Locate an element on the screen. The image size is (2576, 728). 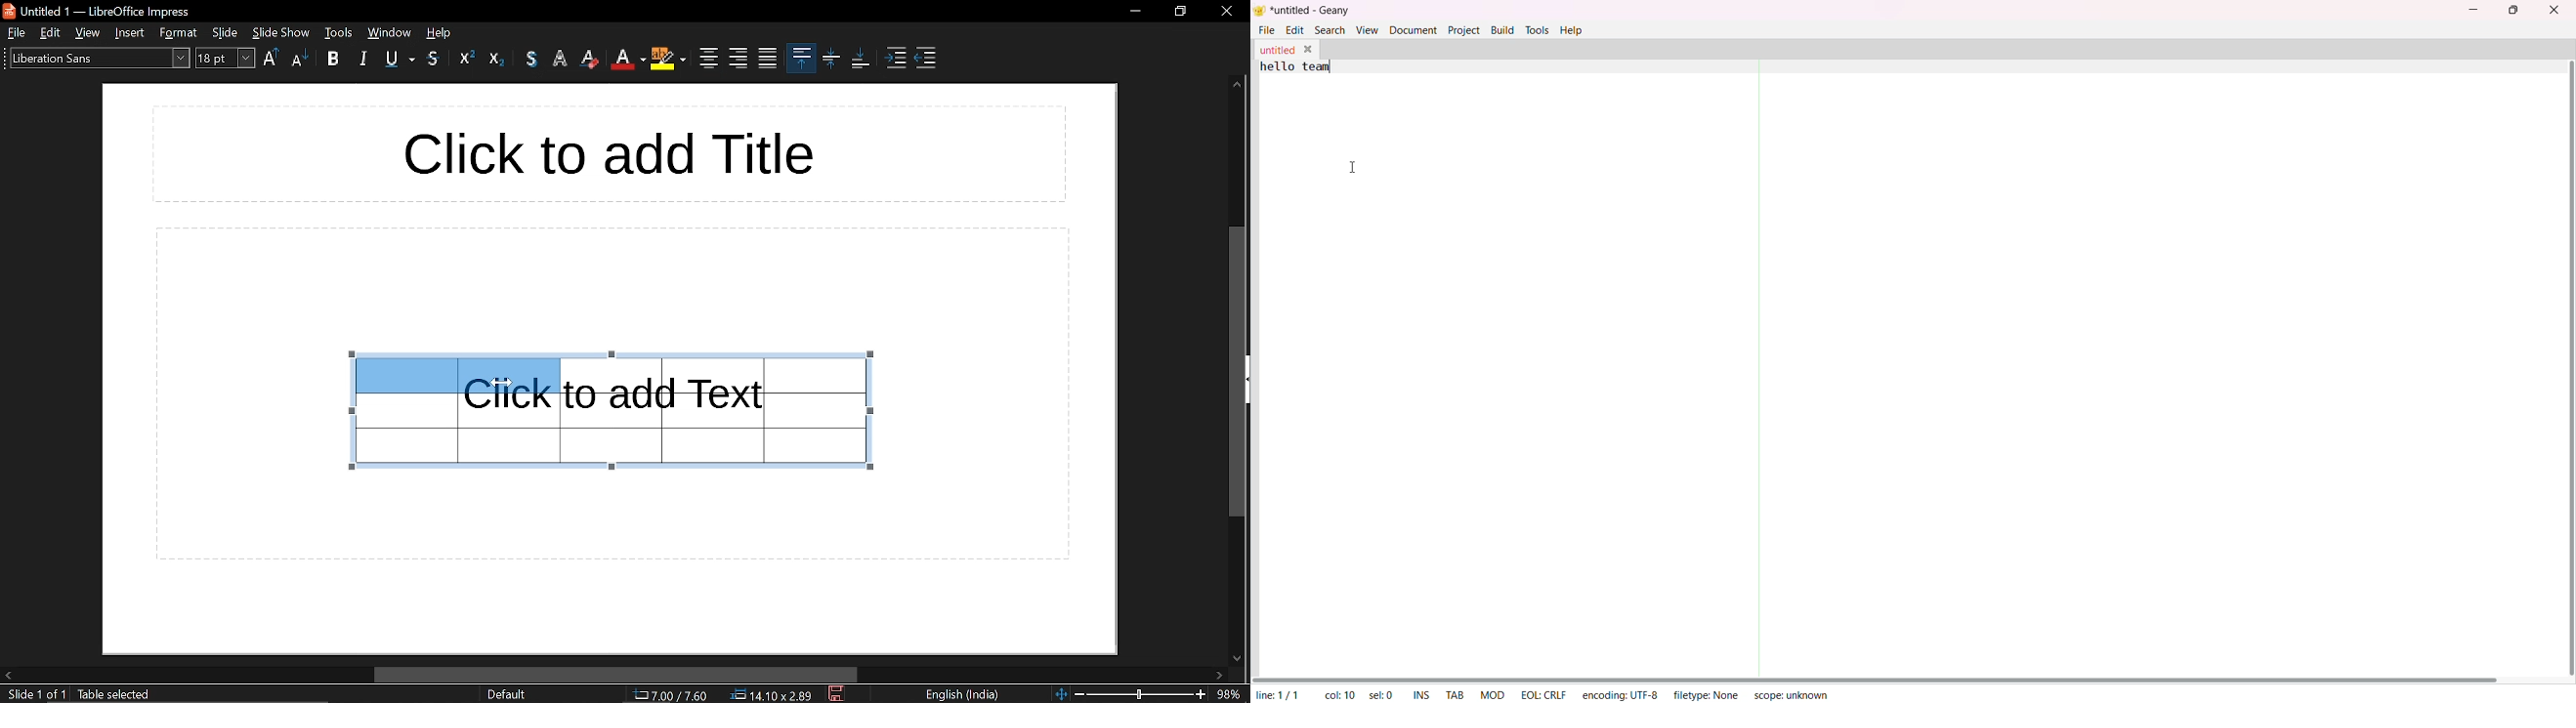
file is located at coordinates (15, 32).